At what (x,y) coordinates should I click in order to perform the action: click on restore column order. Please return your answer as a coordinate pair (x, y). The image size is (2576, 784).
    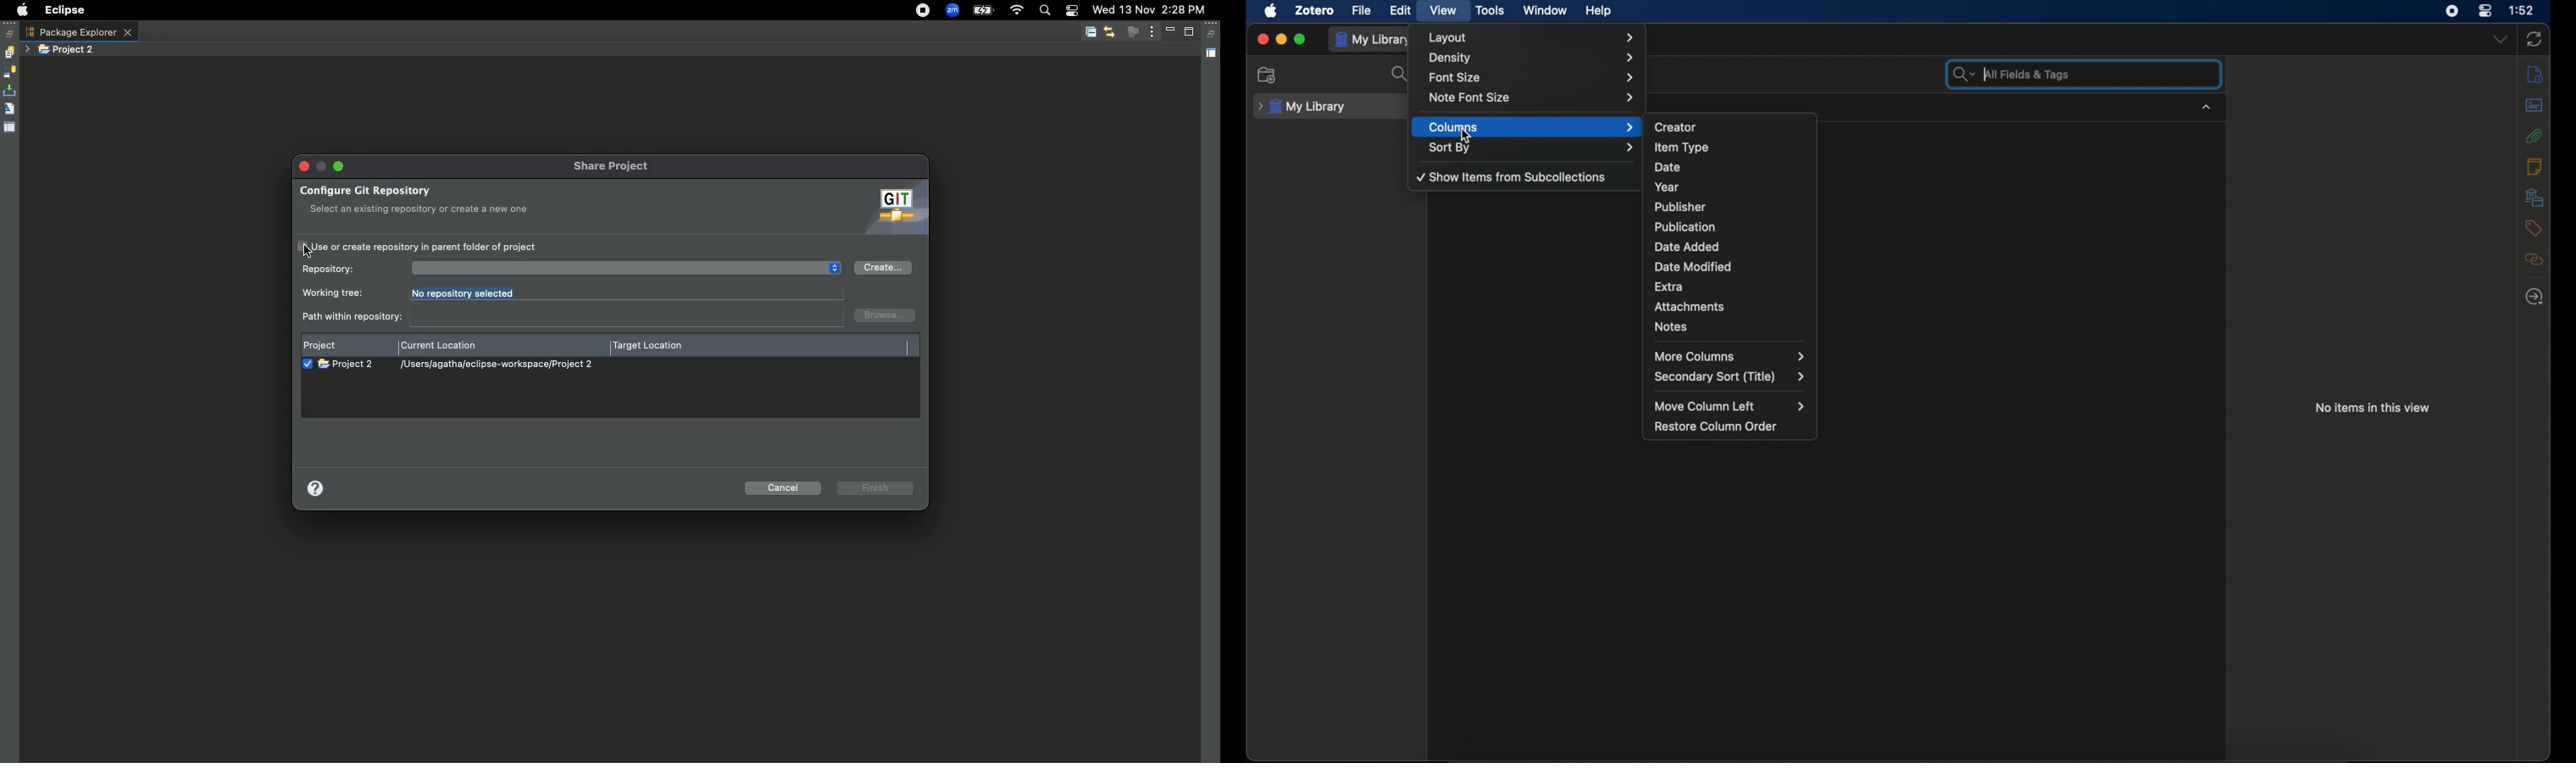
    Looking at the image, I should click on (1717, 427).